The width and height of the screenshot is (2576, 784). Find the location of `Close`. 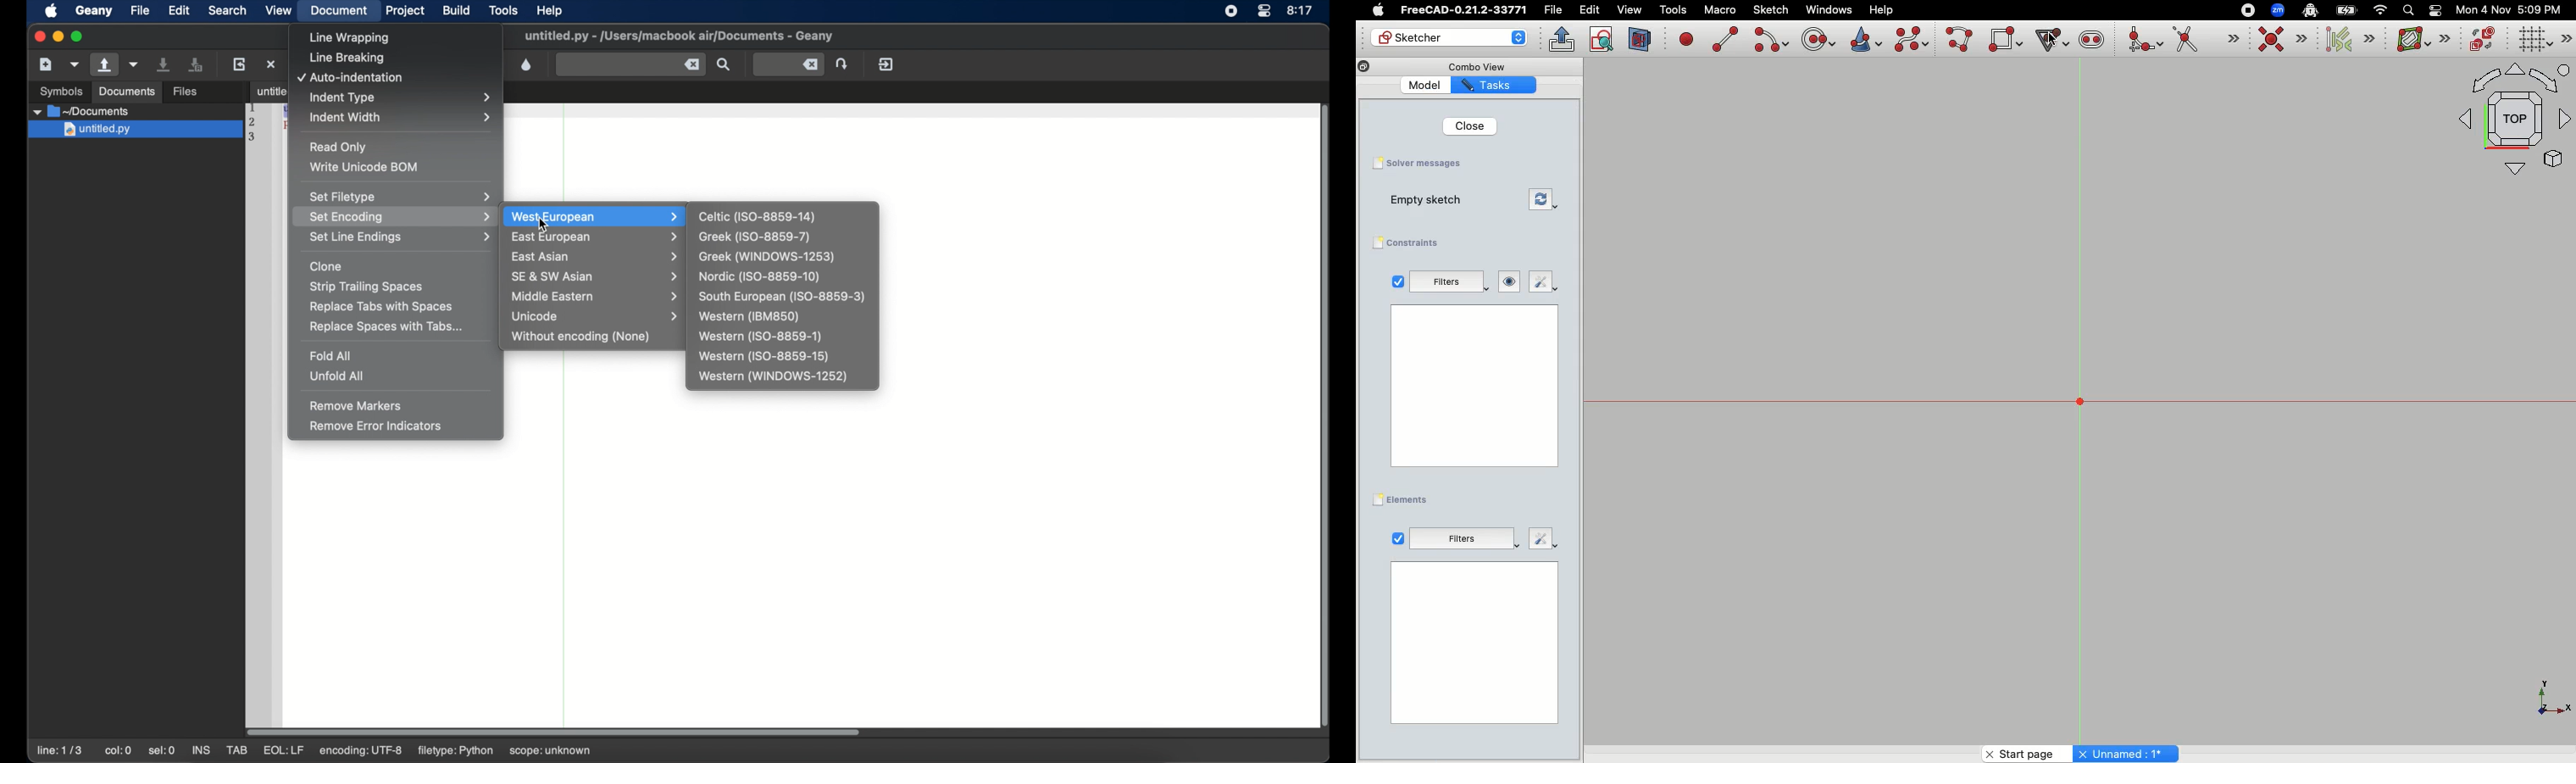

Close is located at coordinates (1473, 127).